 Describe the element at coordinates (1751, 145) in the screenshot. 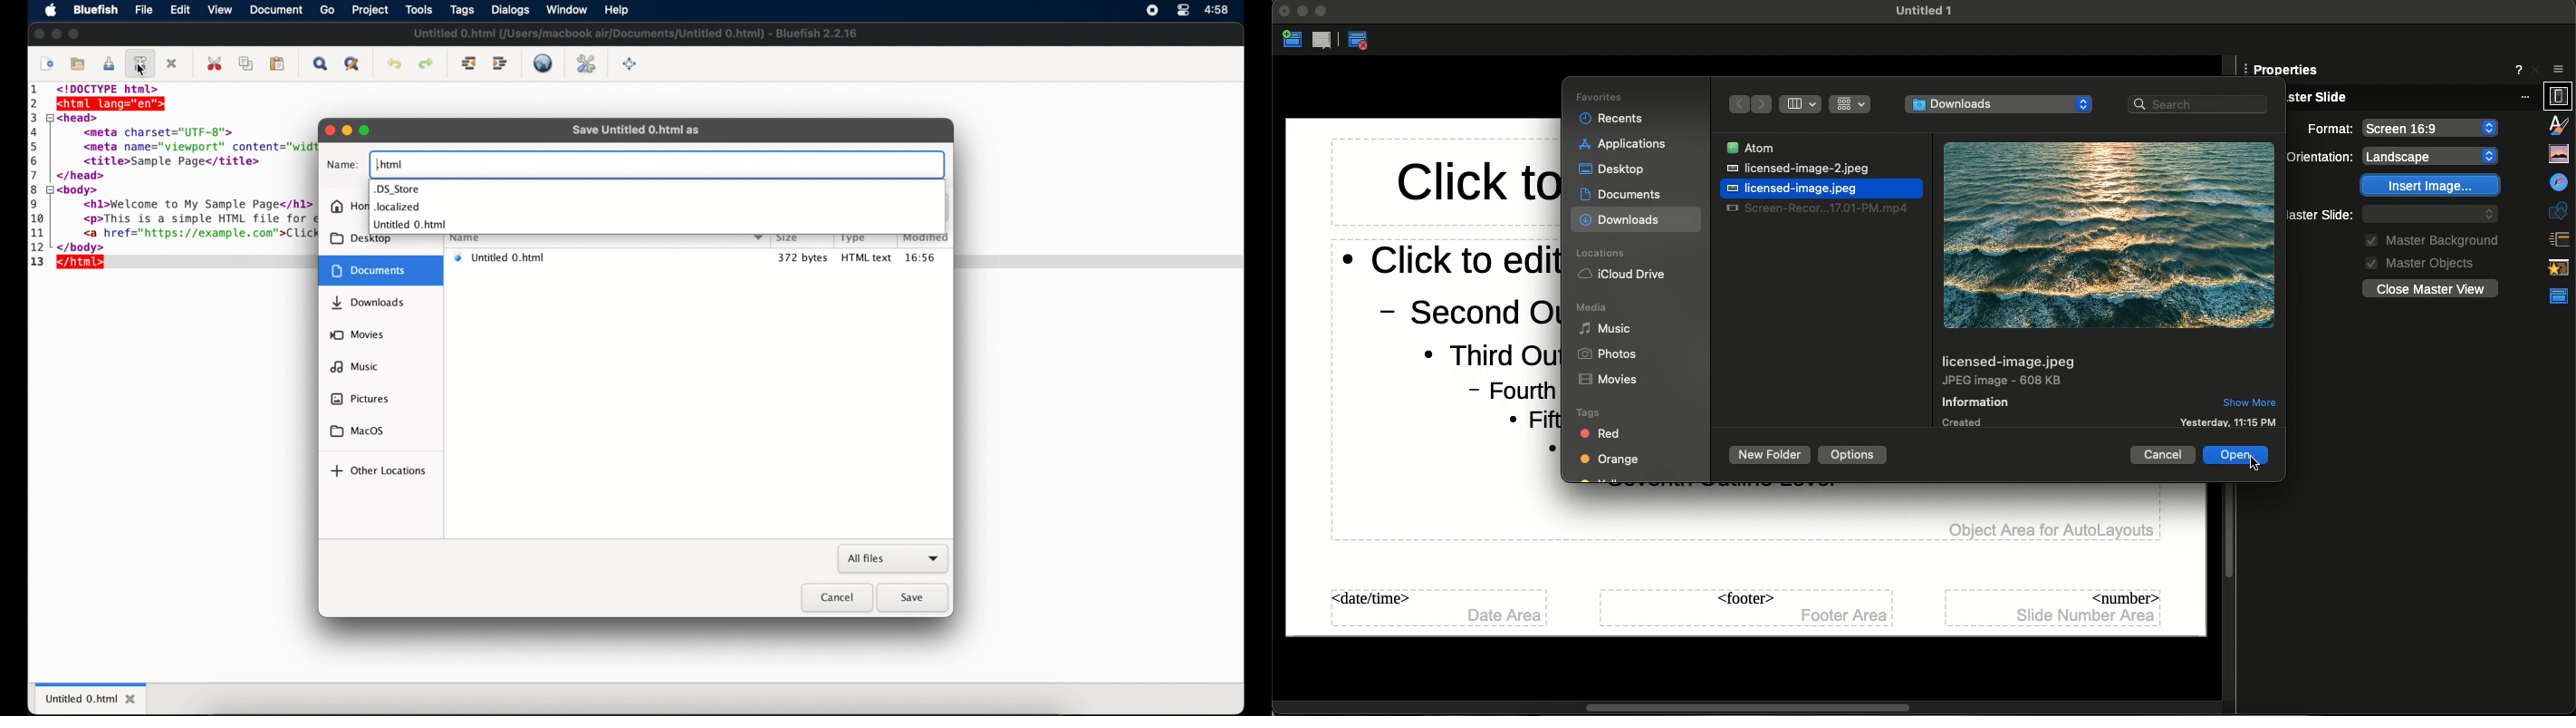

I see `File` at that location.